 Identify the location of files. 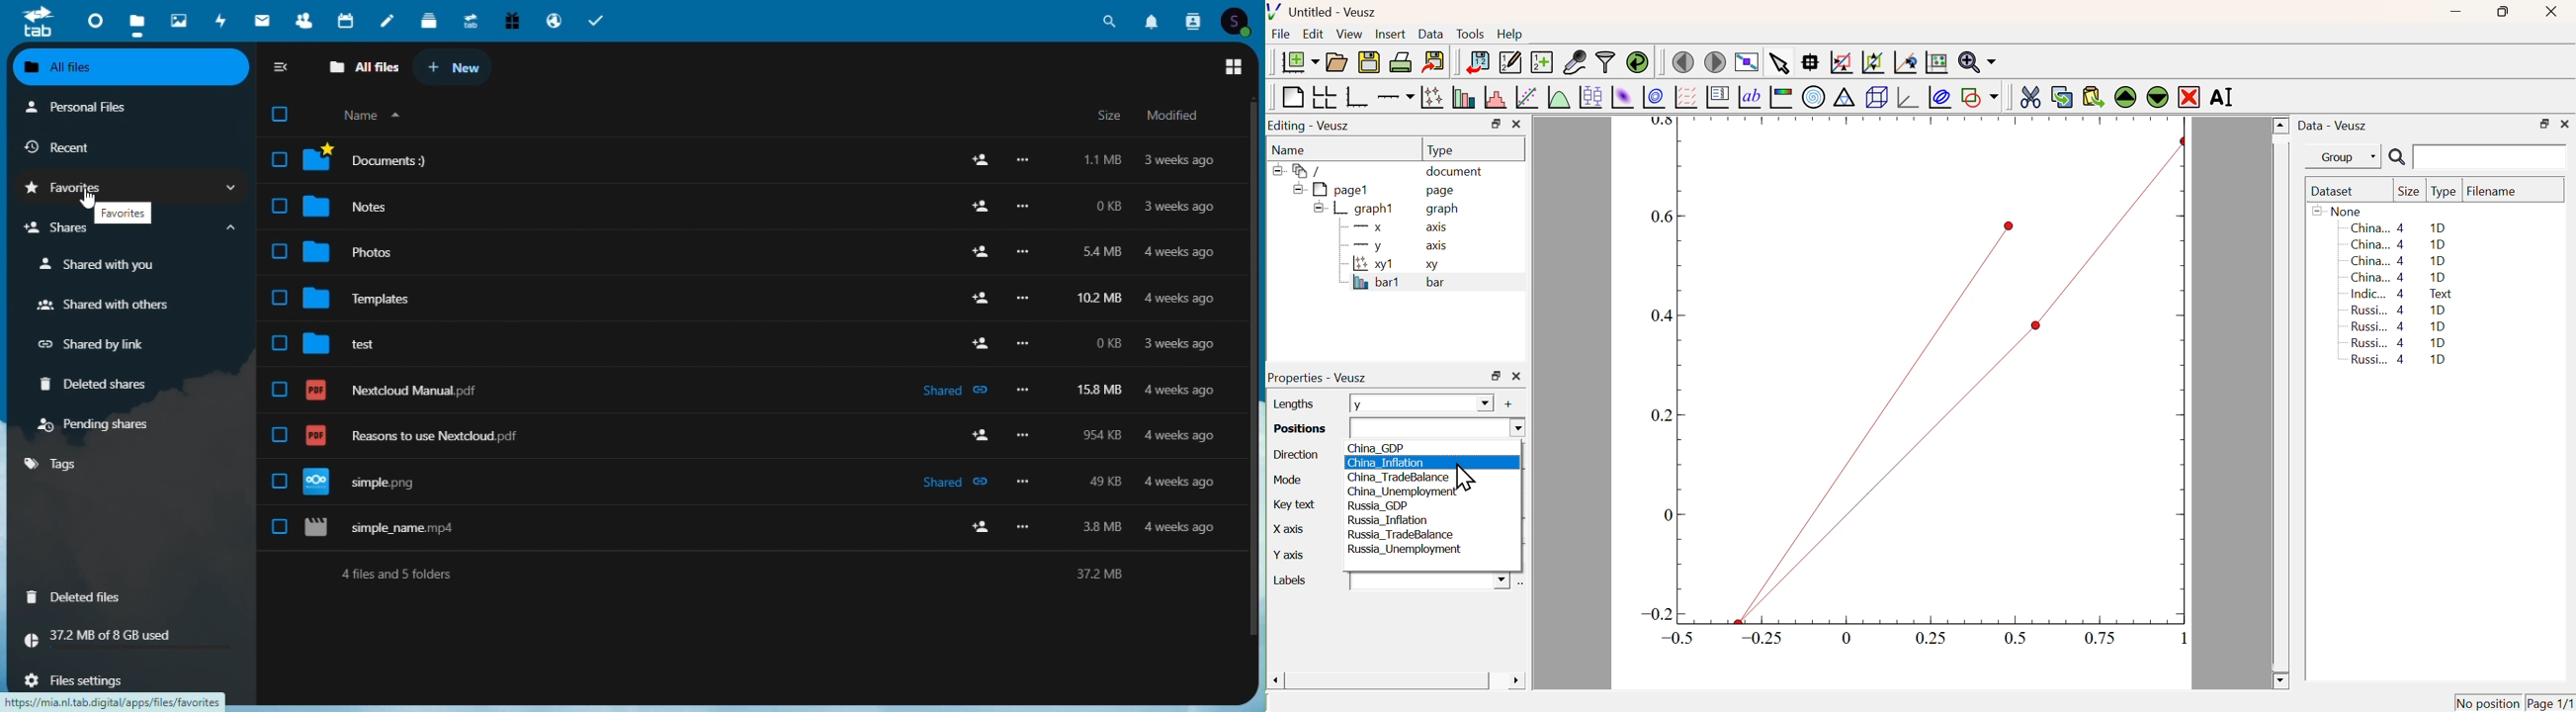
(137, 19).